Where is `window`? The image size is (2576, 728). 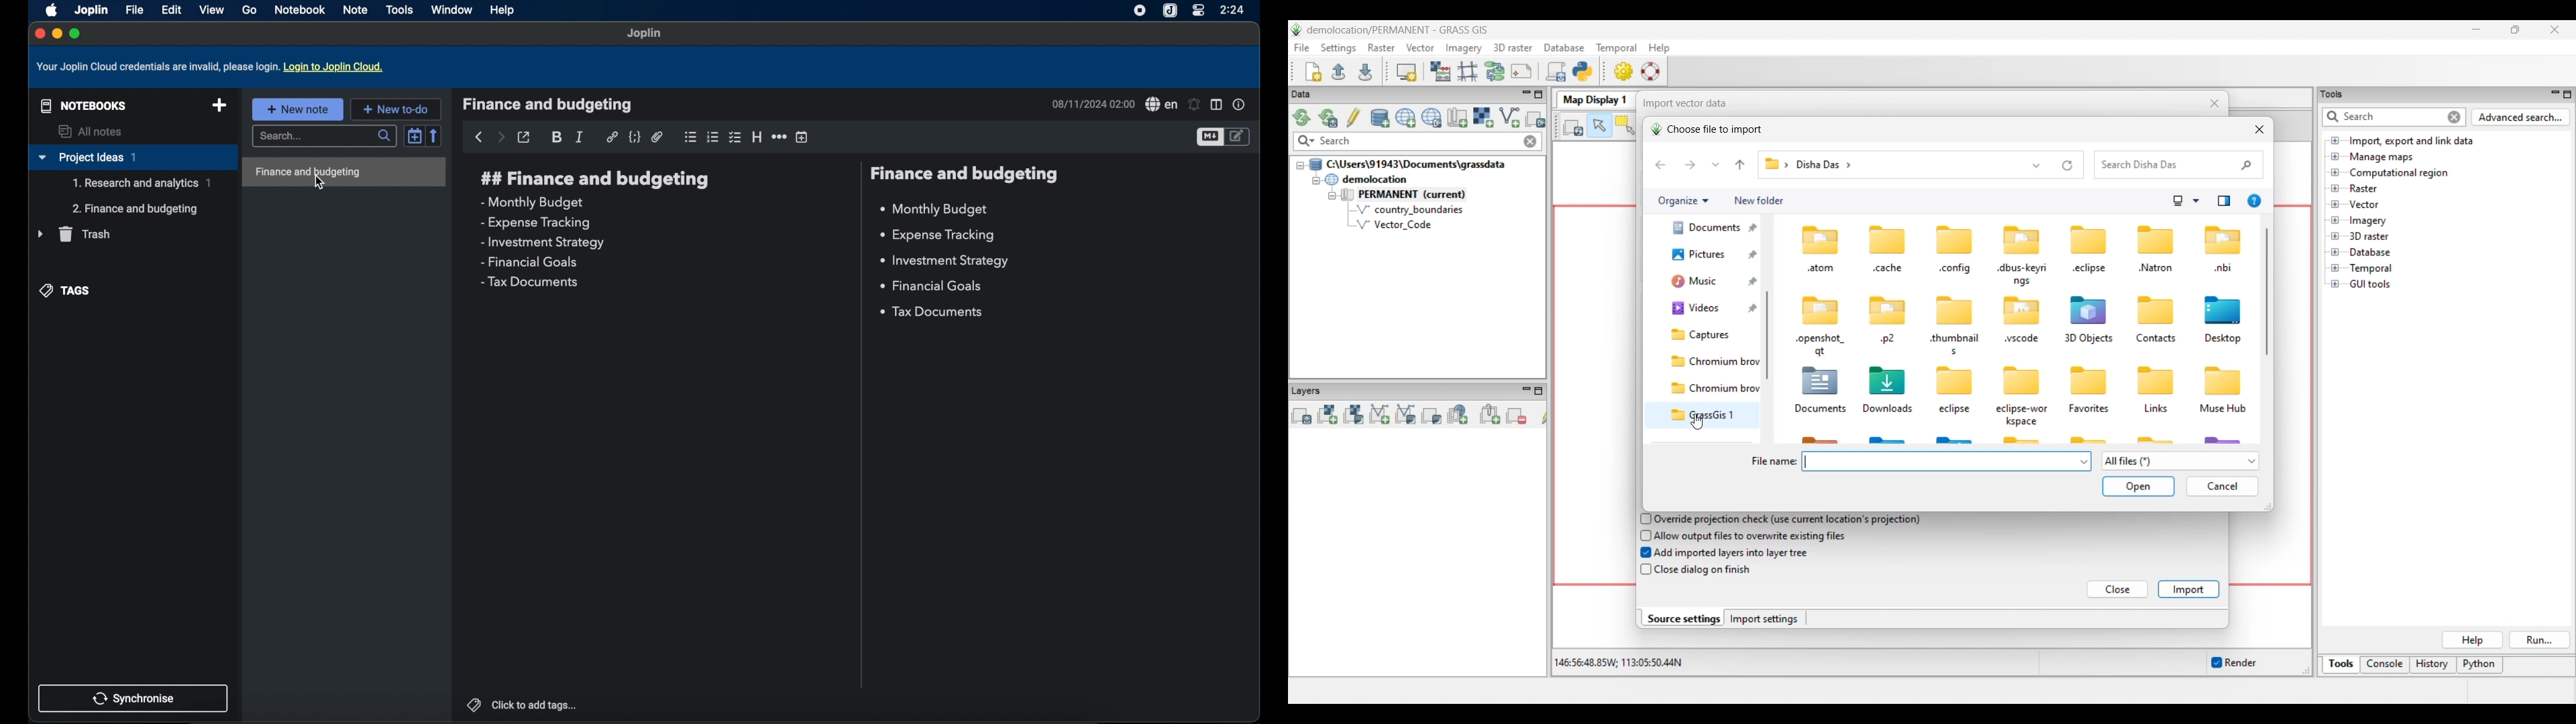
window is located at coordinates (451, 9).